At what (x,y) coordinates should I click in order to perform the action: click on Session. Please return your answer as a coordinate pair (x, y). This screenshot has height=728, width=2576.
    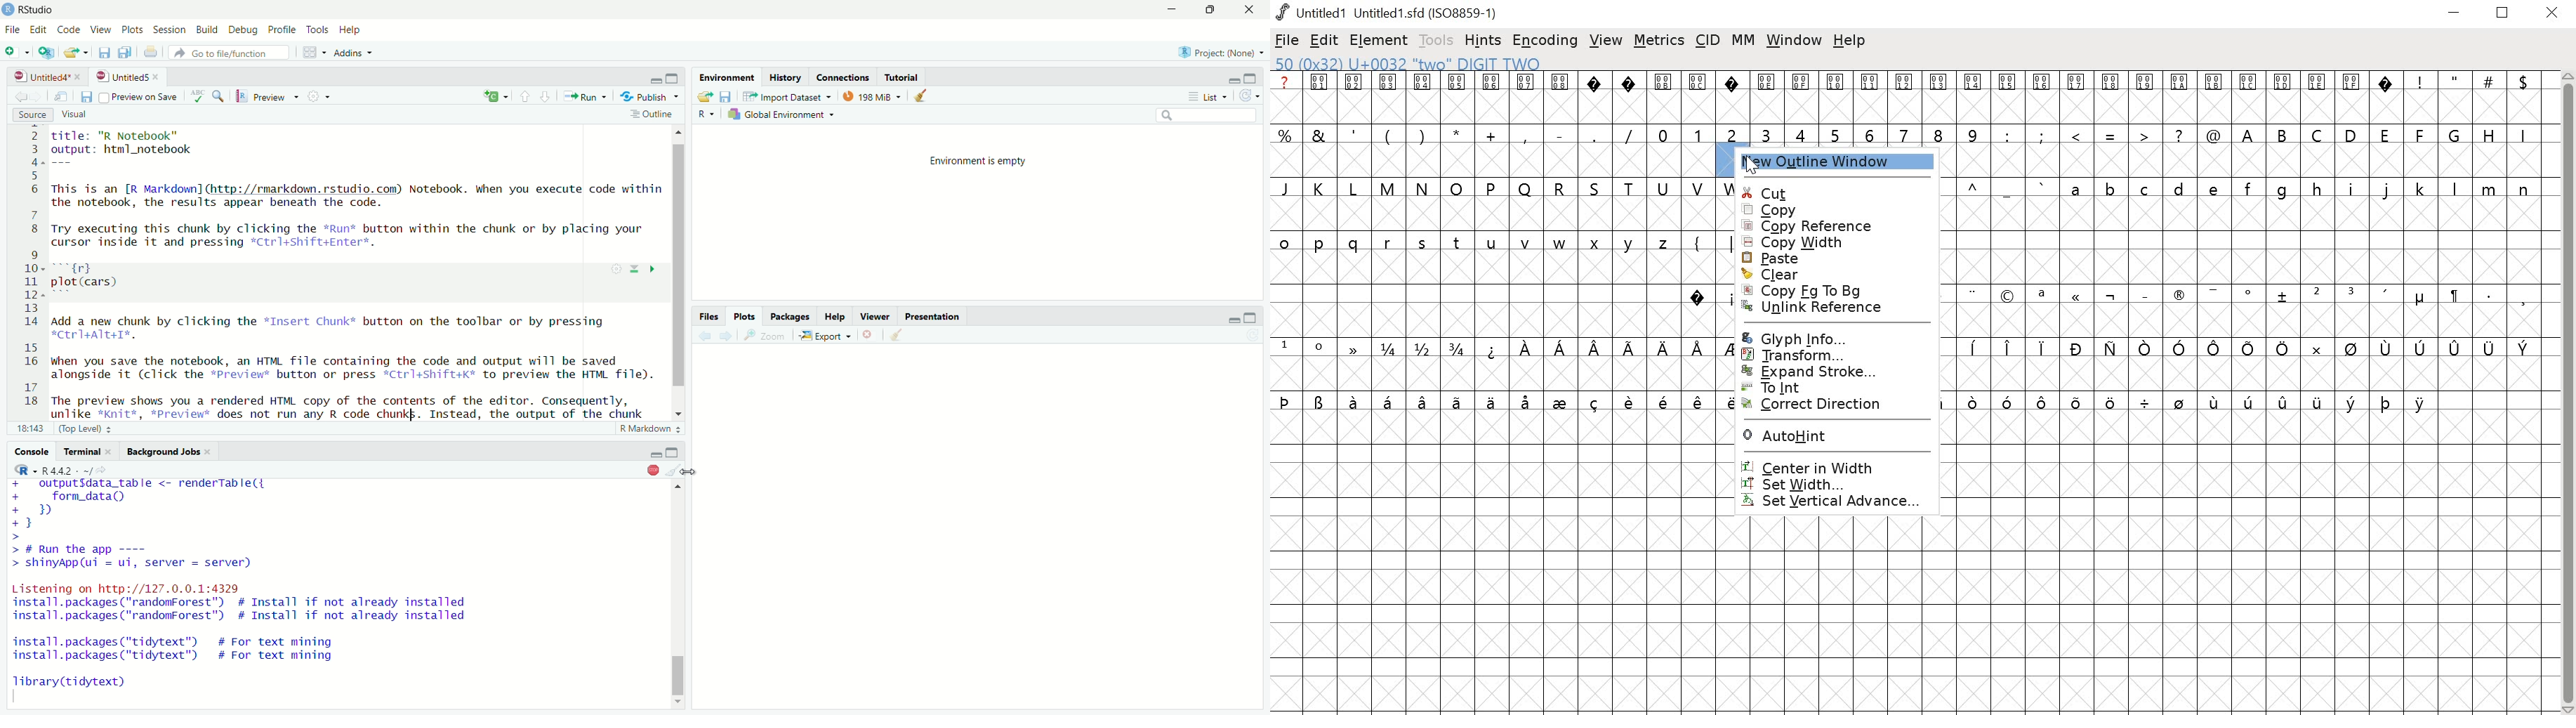
    Looking at the image, I should click on (171, 30).